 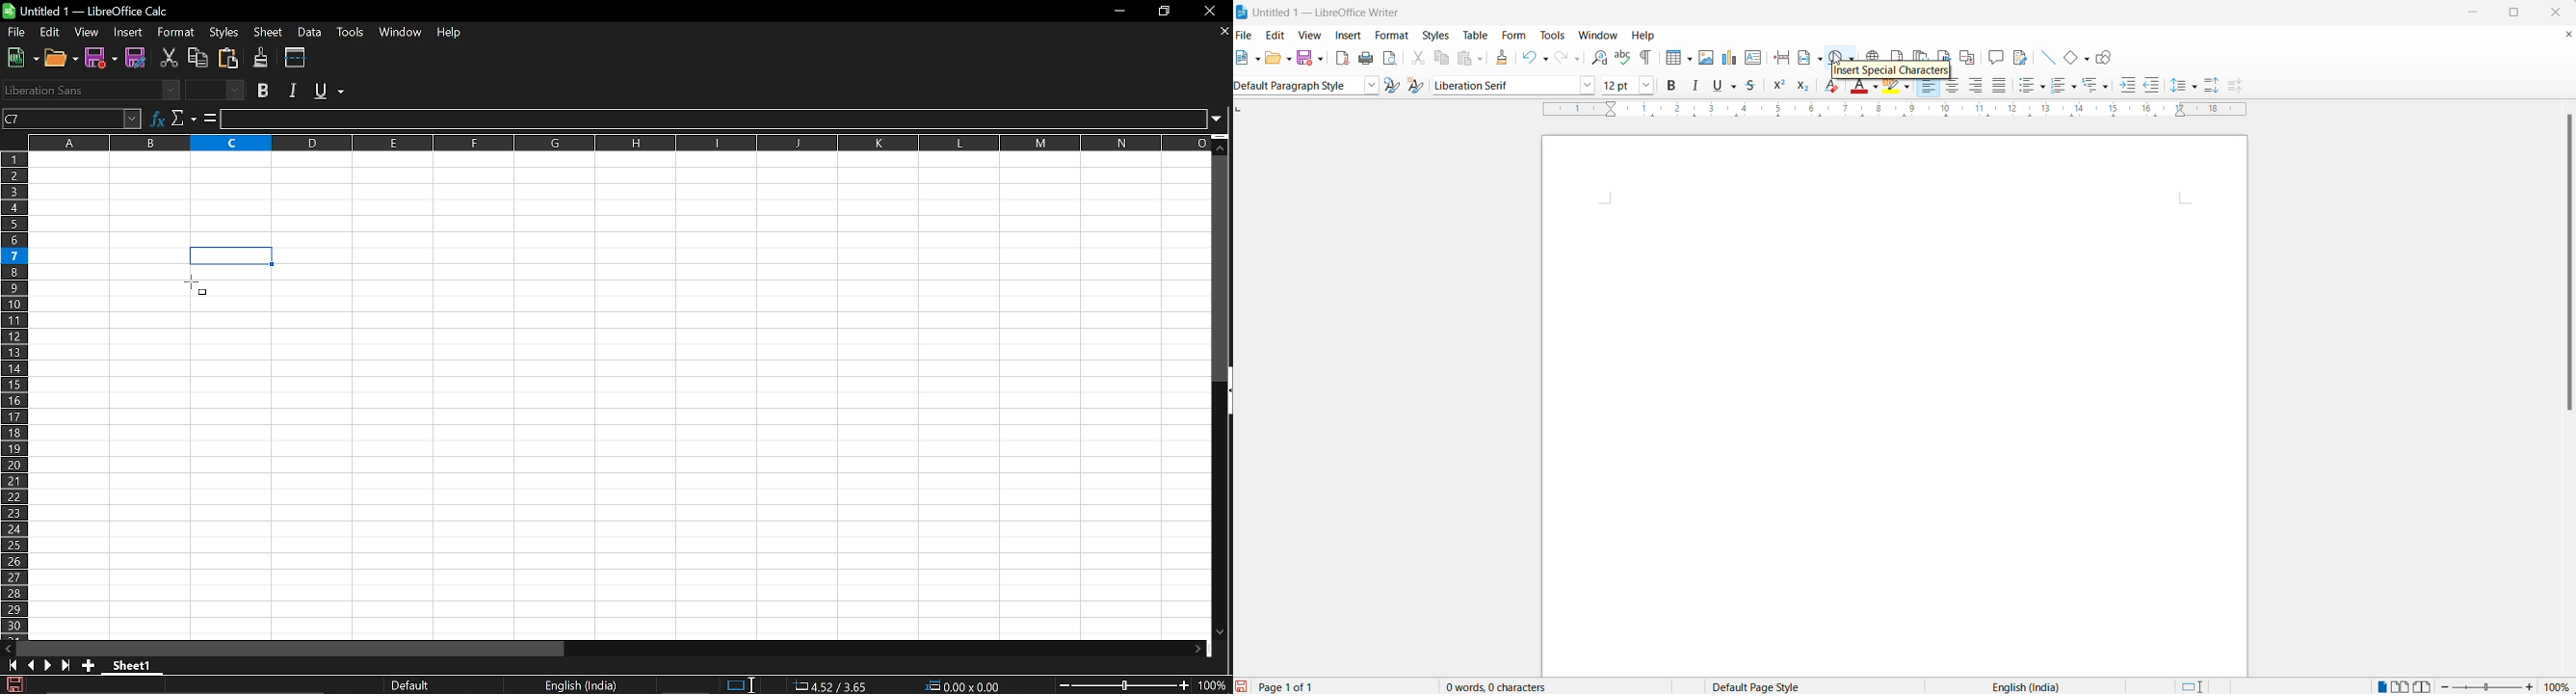 I want to click on insert field icon, so click(x=1800, y=58).